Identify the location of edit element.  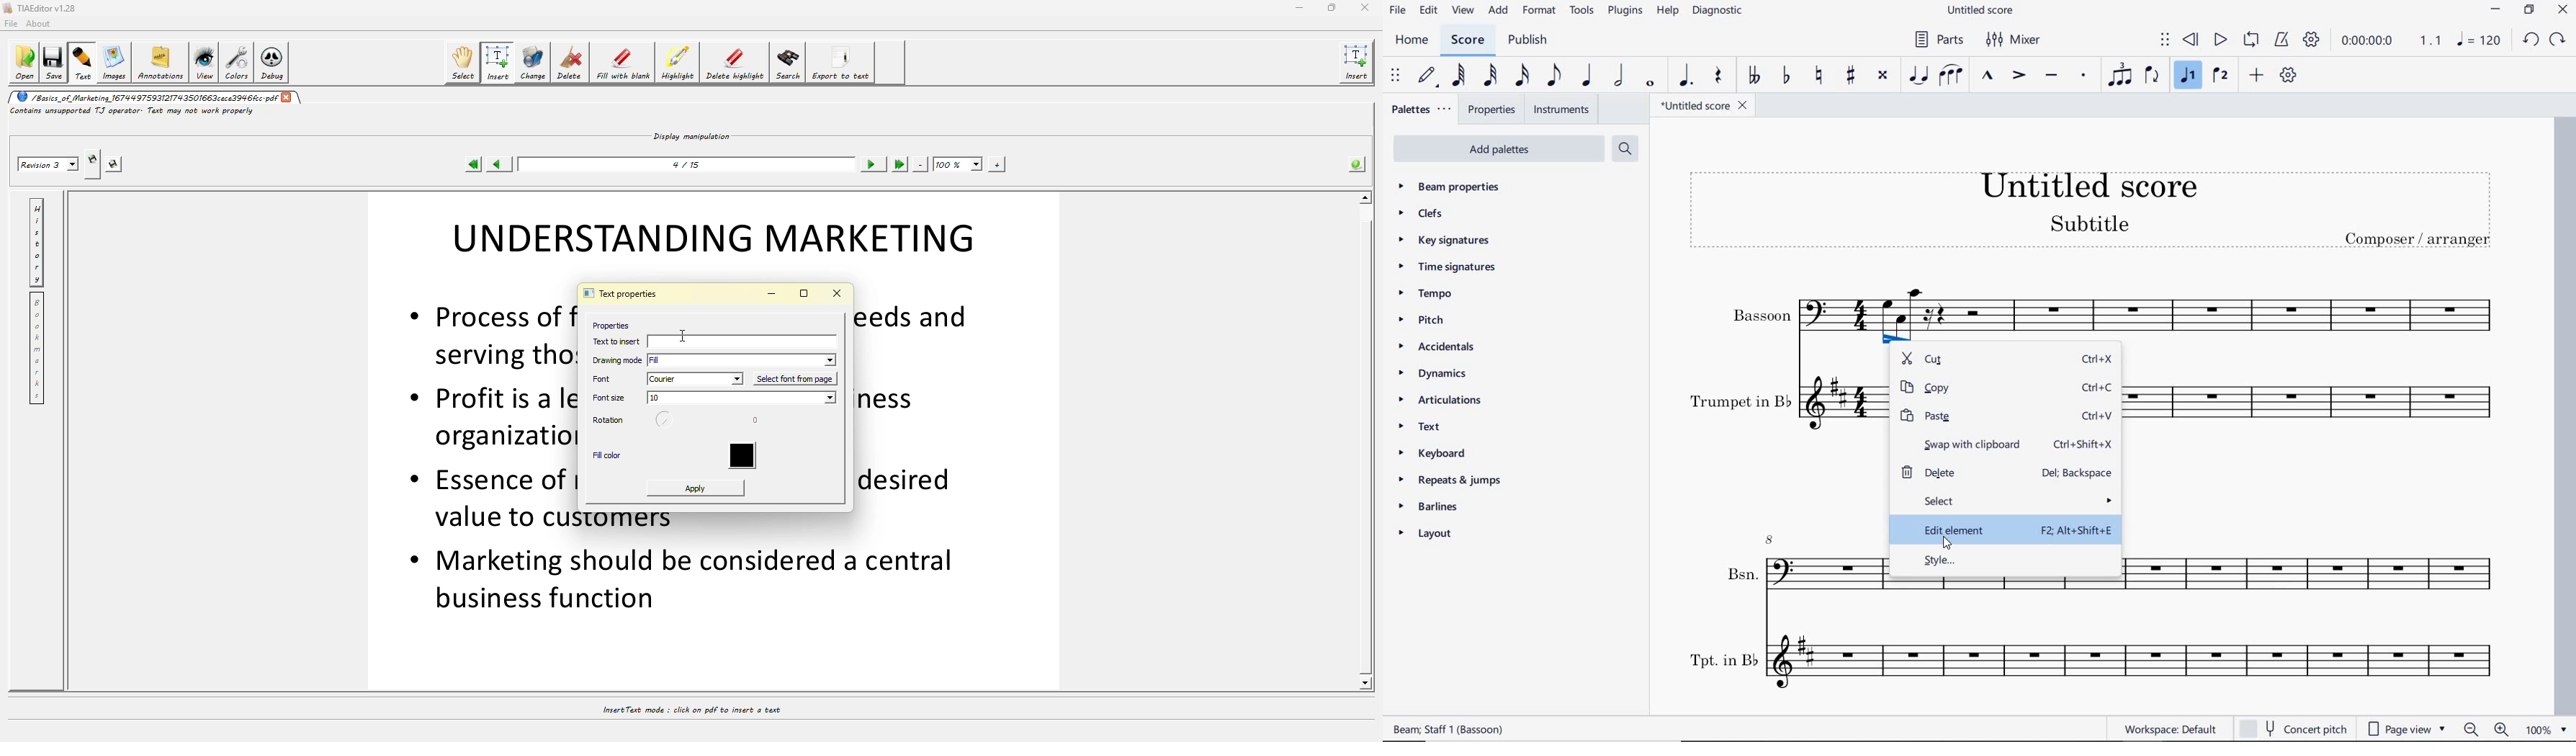
(2018, 530).